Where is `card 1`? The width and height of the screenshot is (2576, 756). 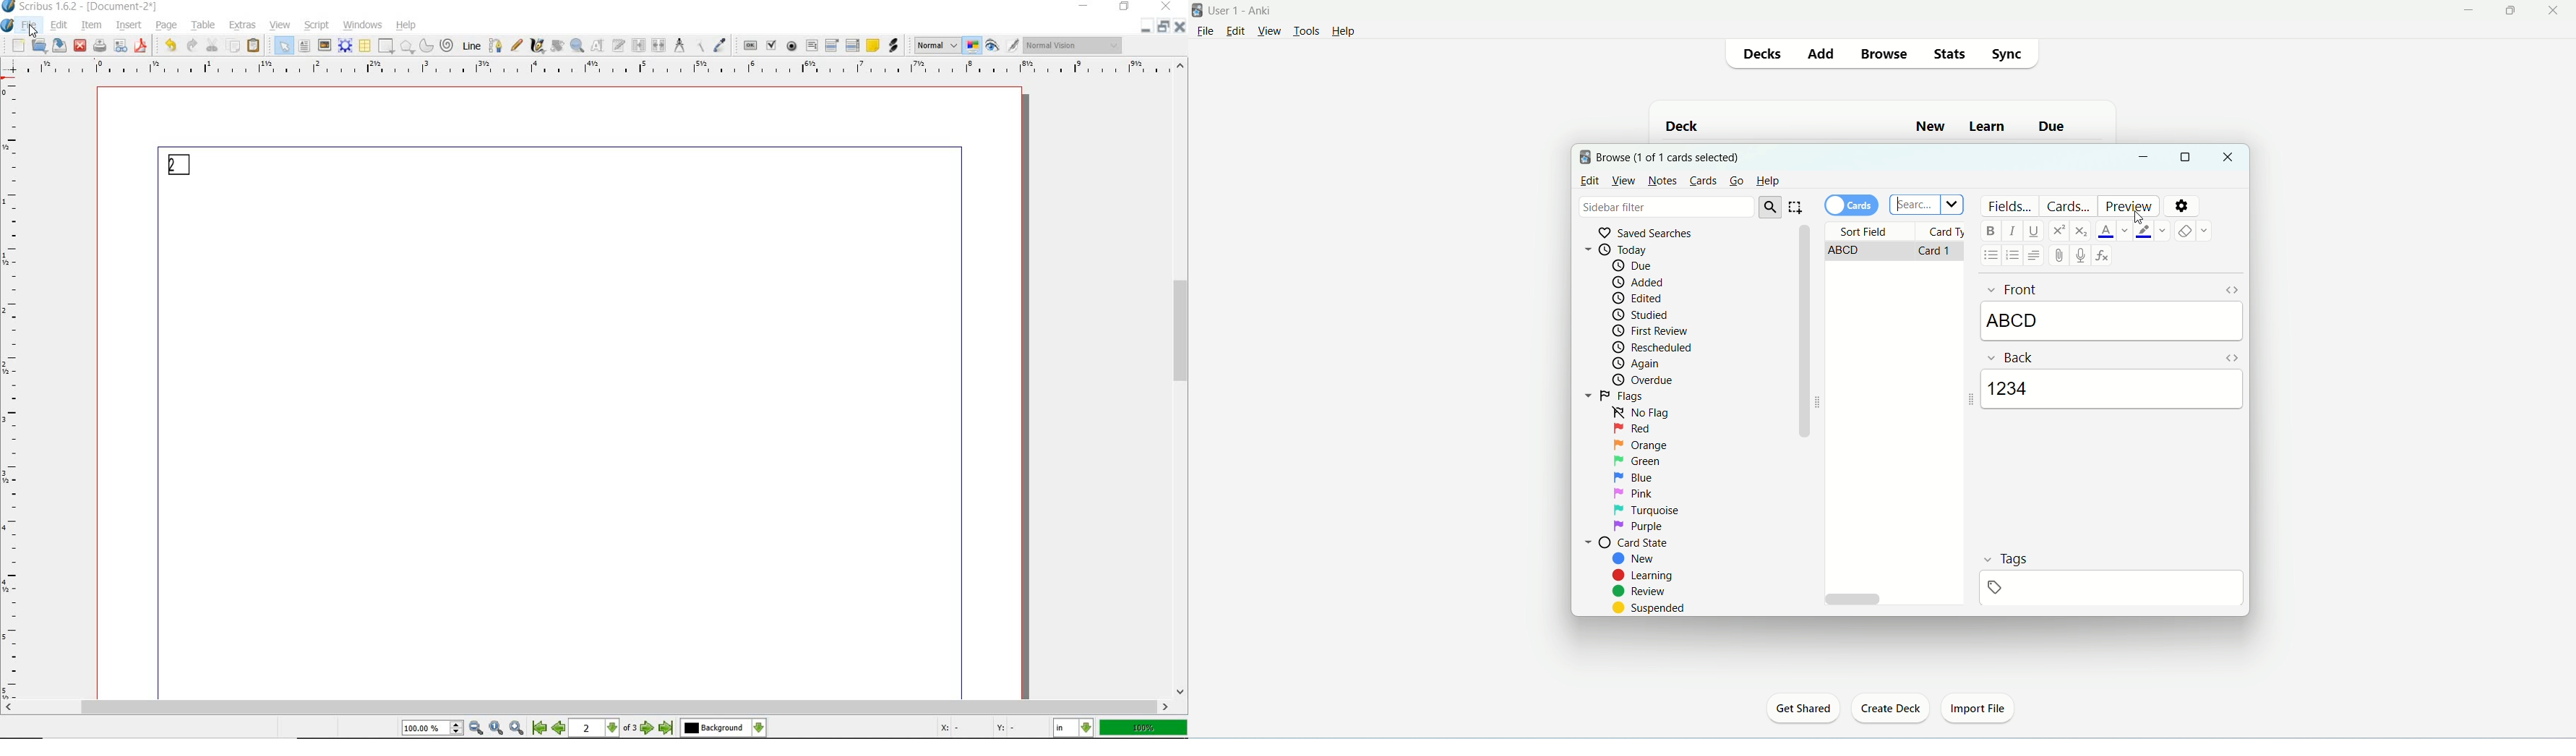 card 1 is located at coordinates (1939, 252).